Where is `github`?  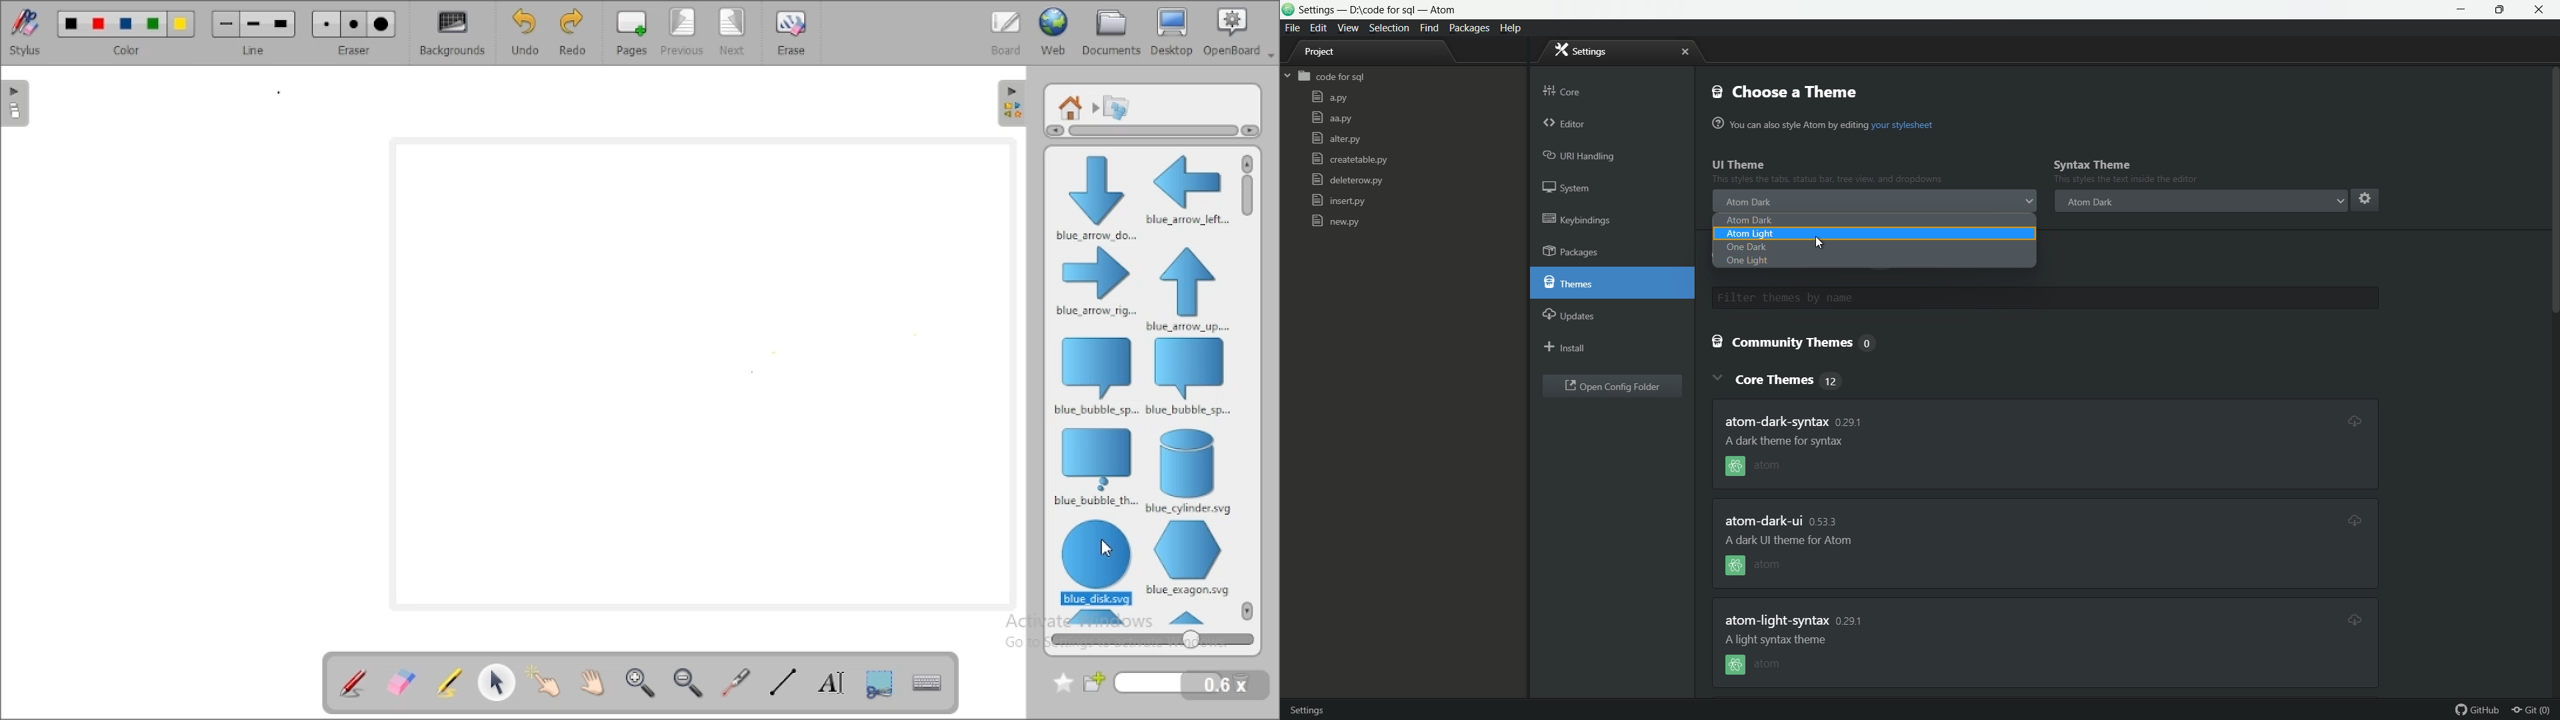 github is located at coordinates (2478, 711).